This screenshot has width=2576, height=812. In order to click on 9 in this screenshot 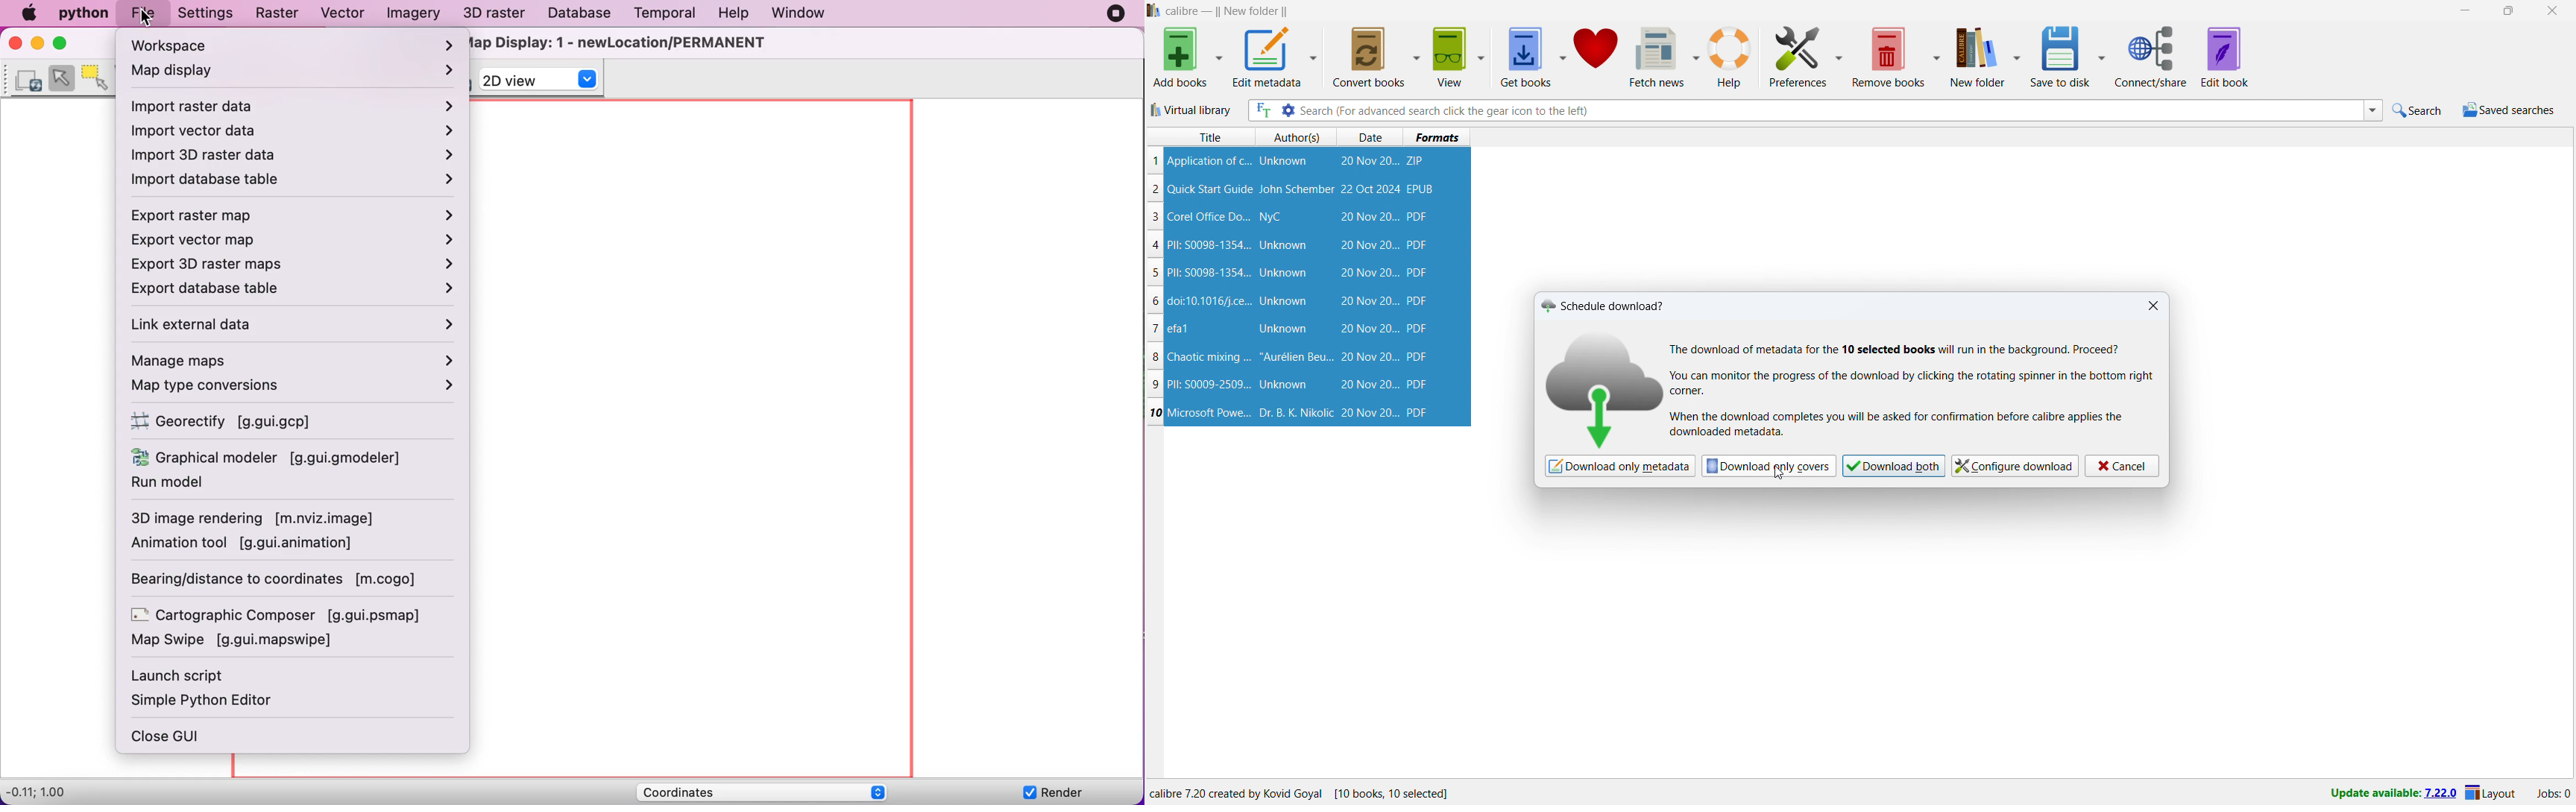, I will do `click(1158, 385)`.